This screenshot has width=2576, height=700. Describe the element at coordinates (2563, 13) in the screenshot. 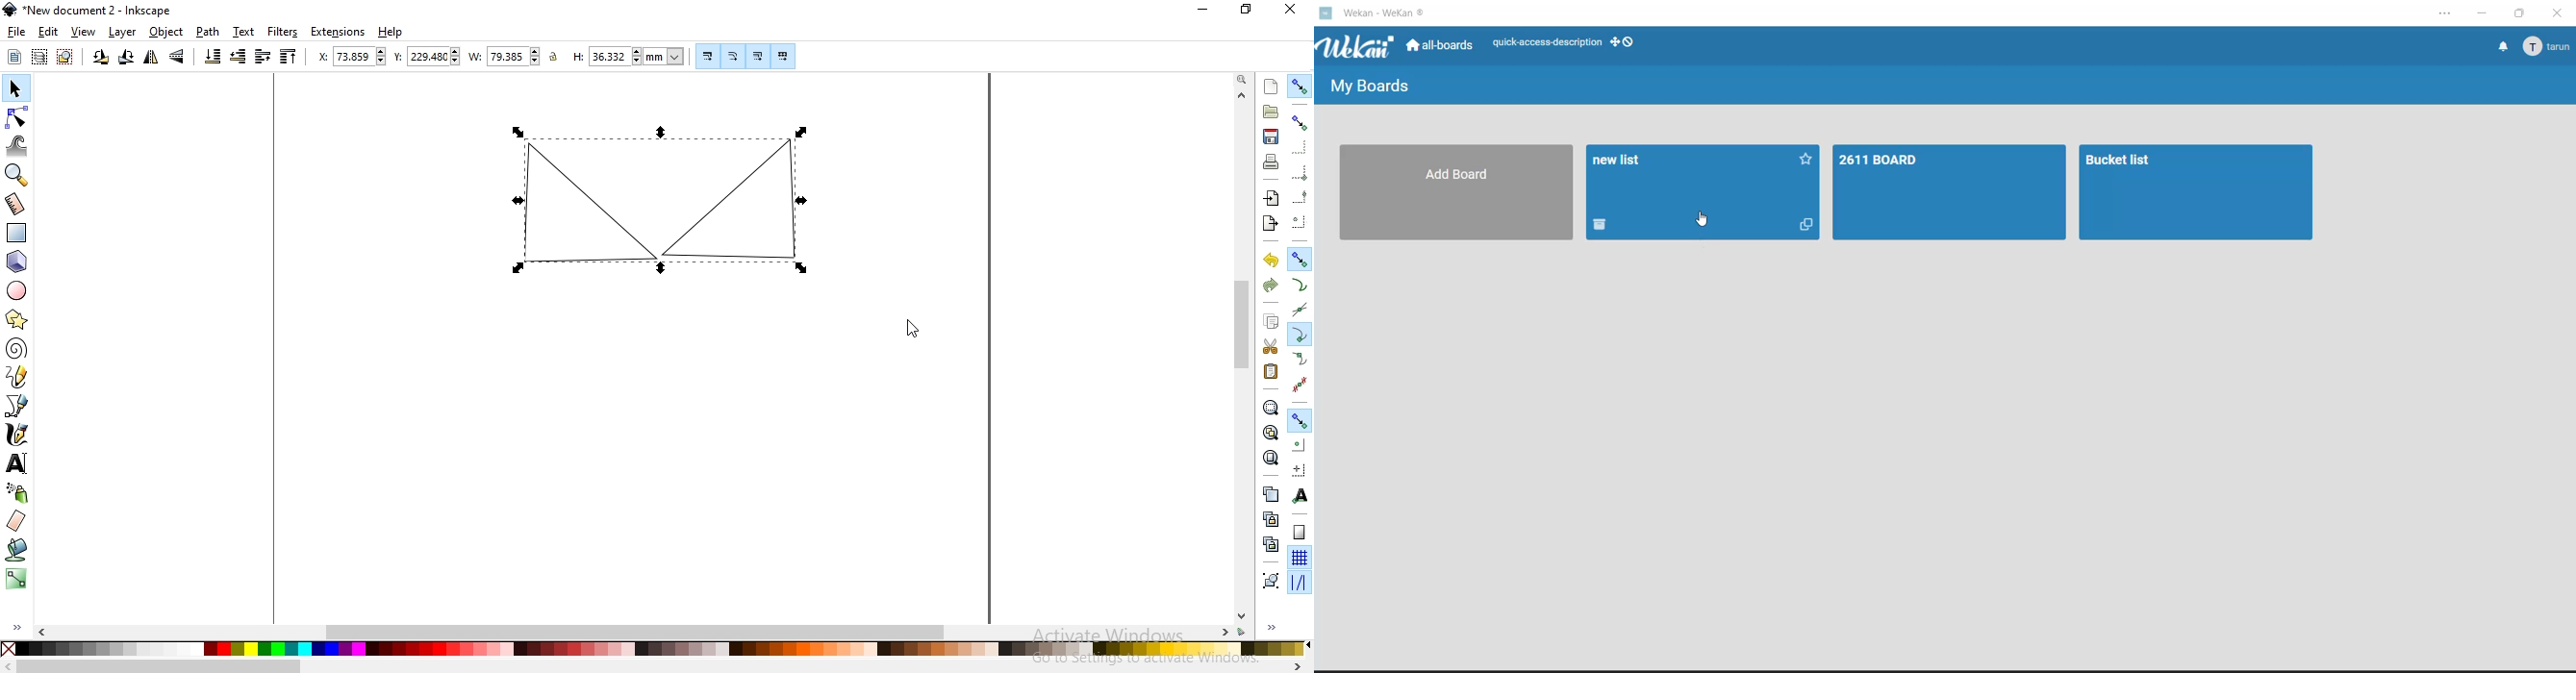

I see `close` at that location.